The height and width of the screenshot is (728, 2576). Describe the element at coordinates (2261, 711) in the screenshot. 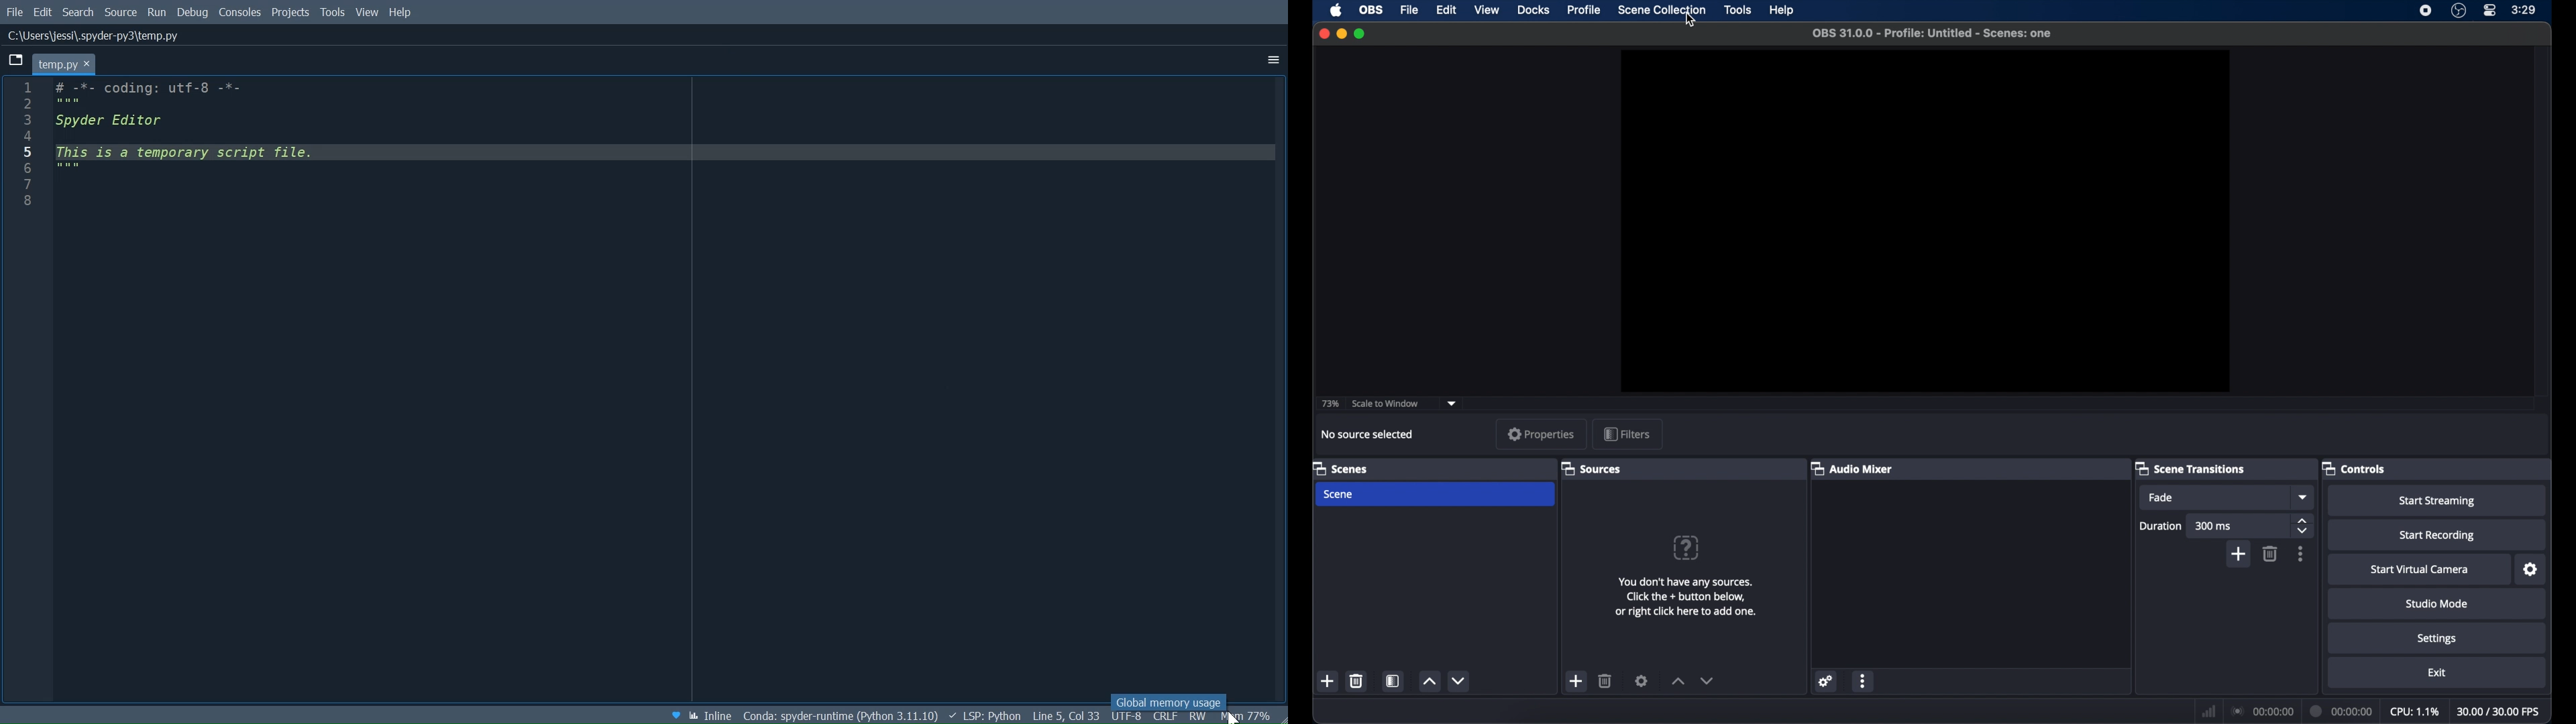

I see `connection` at that location.